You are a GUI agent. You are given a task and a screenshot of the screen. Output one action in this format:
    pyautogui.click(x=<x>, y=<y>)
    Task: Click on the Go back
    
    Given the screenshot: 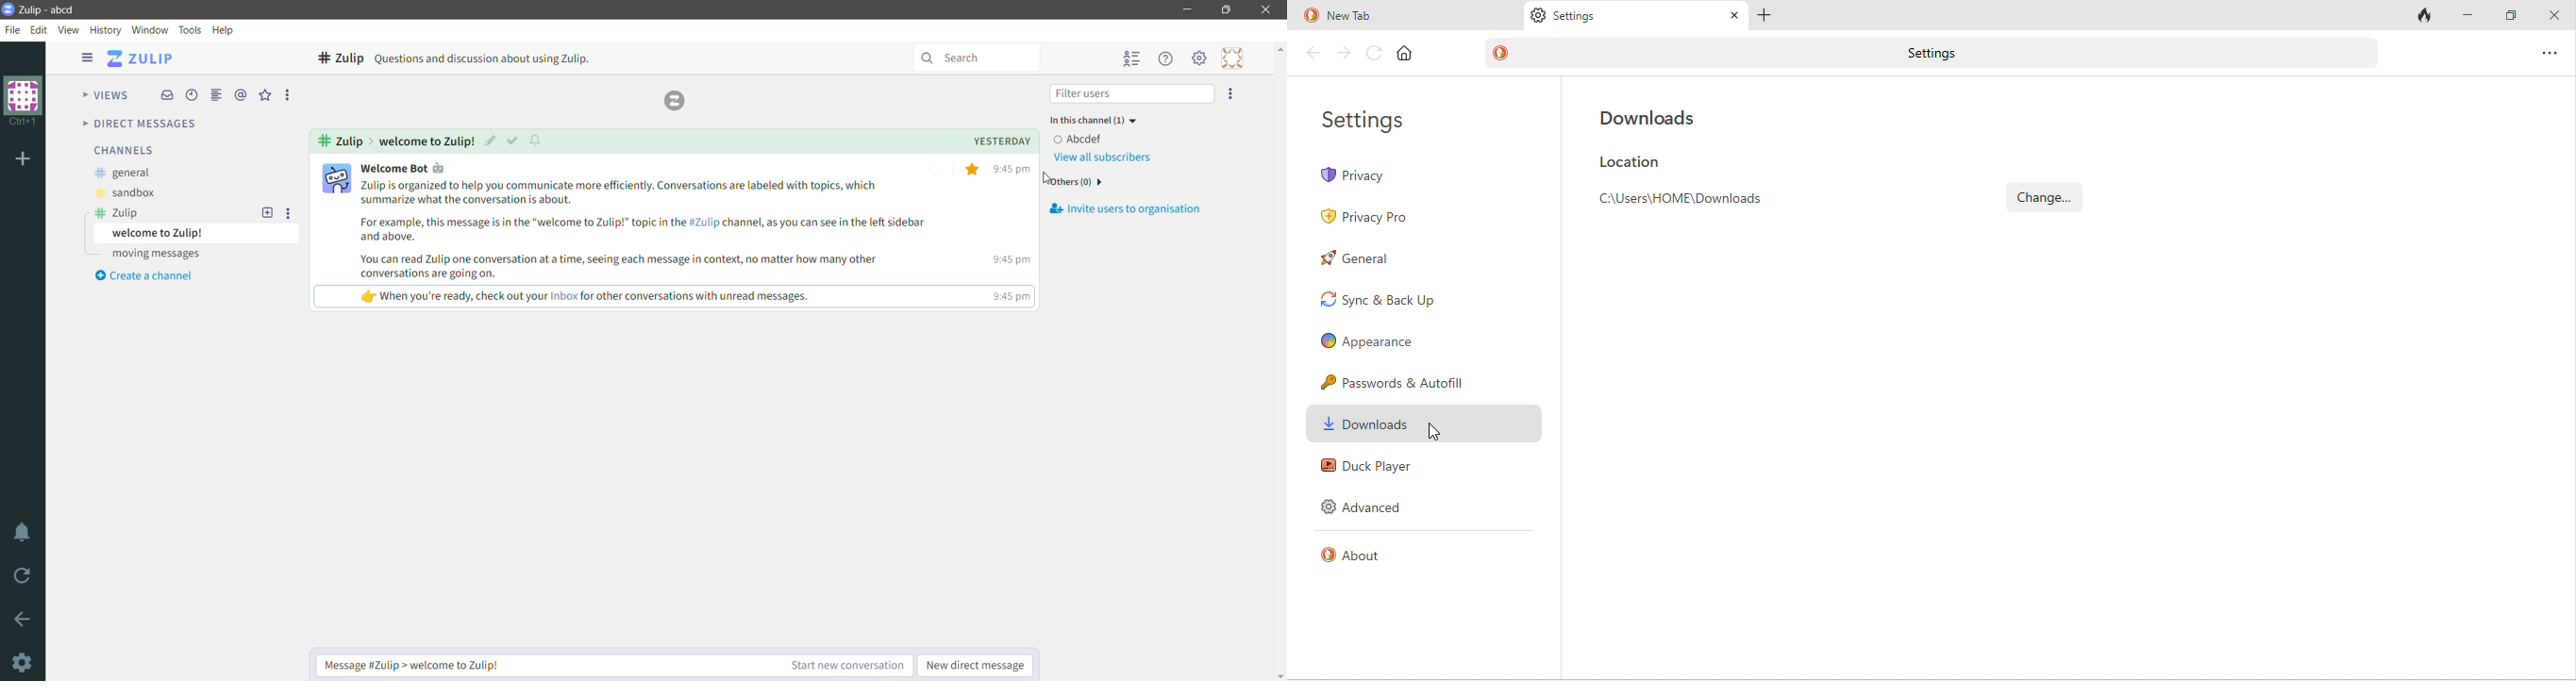 What is the action you would take?
    pyautogui.click(x=23, y=619)
    